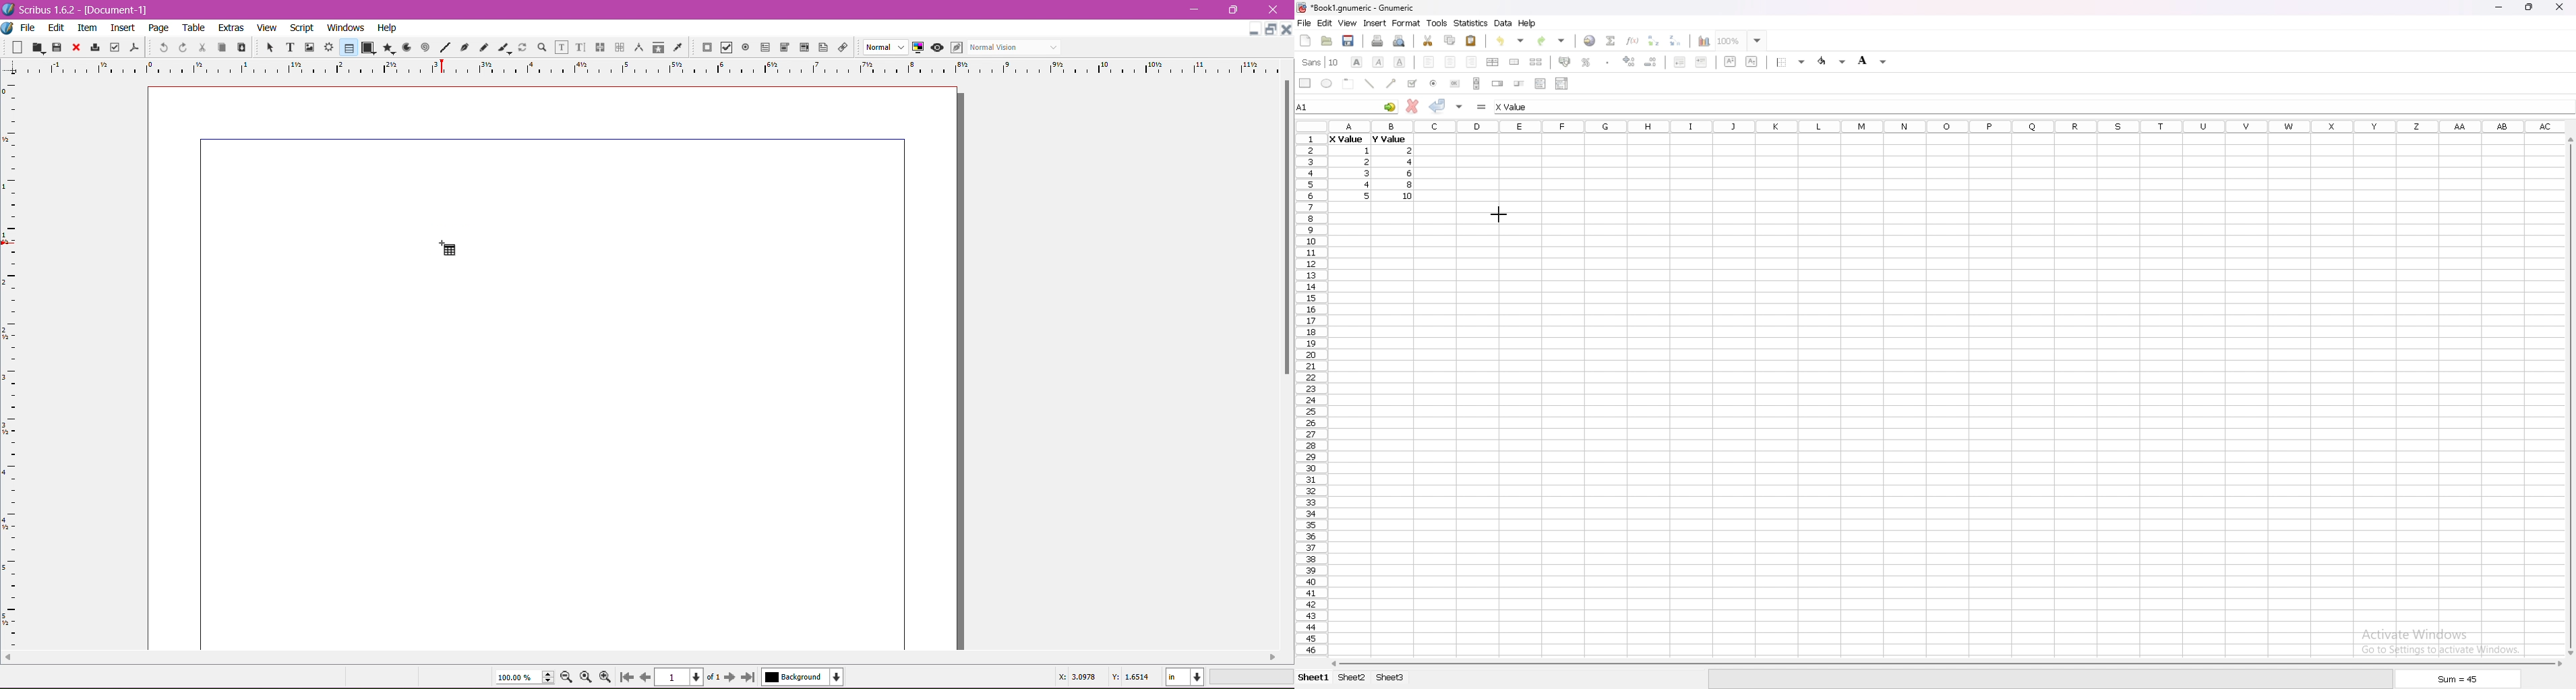  I want to click on combo box, so click(1561, 83).